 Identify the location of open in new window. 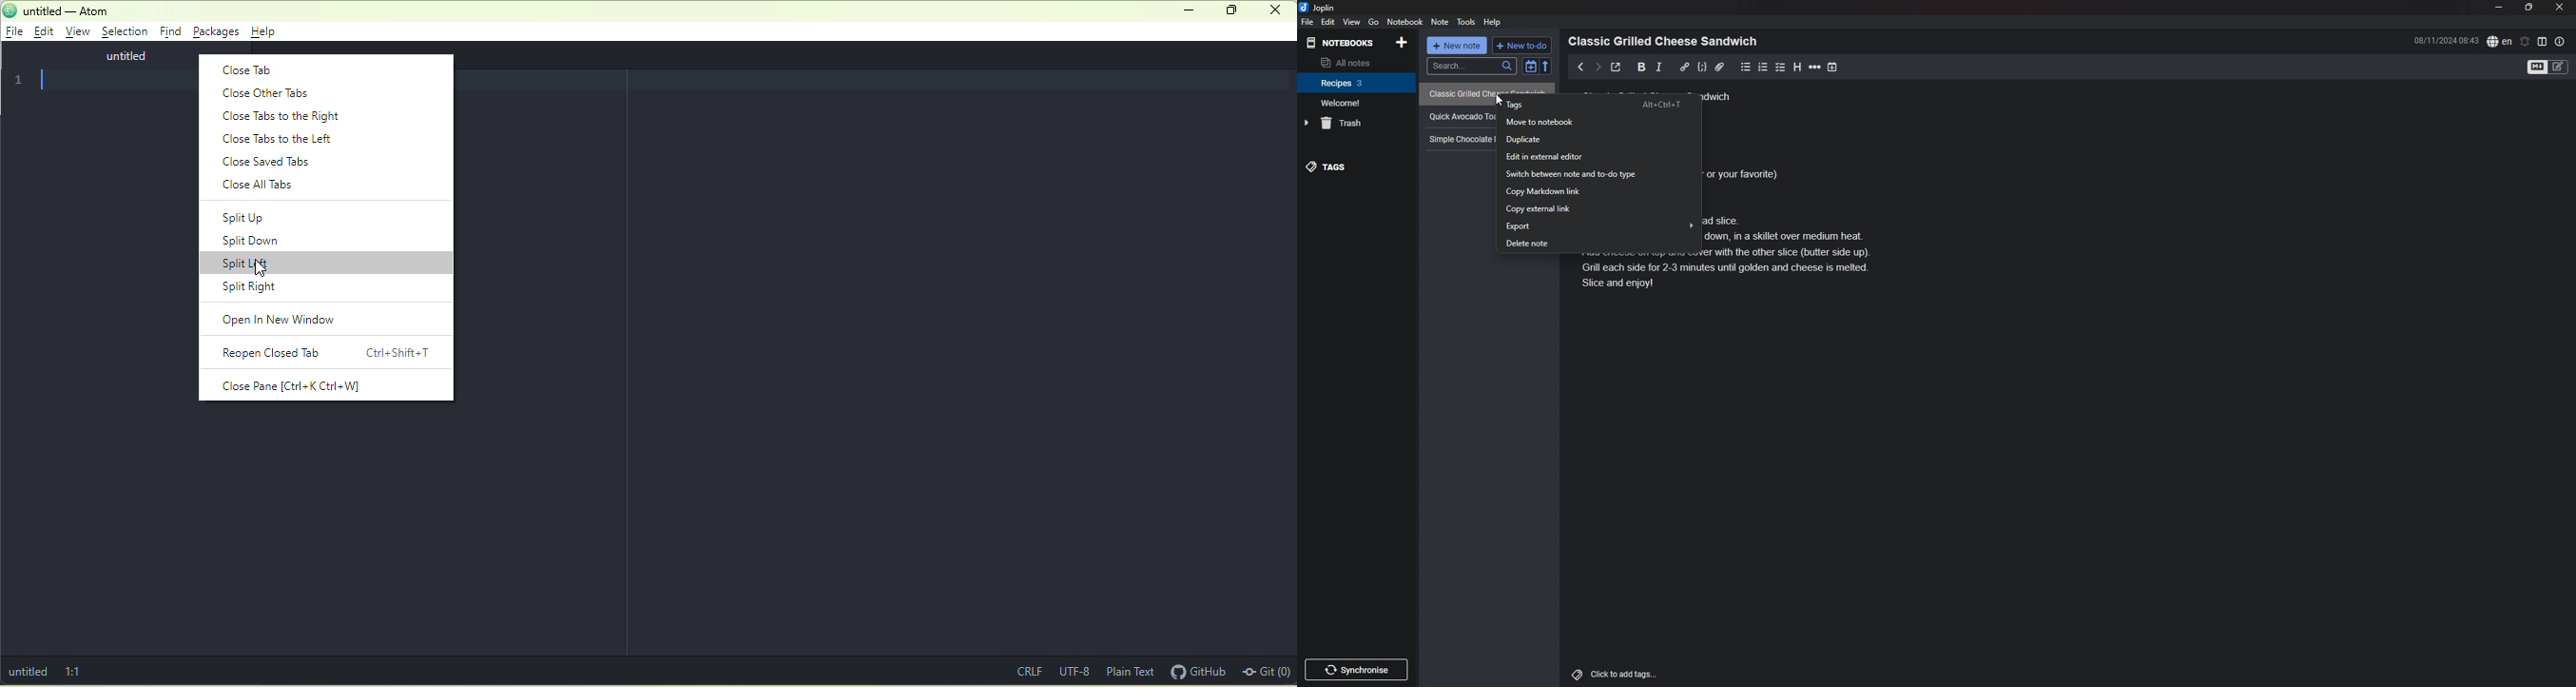
(288, 320).